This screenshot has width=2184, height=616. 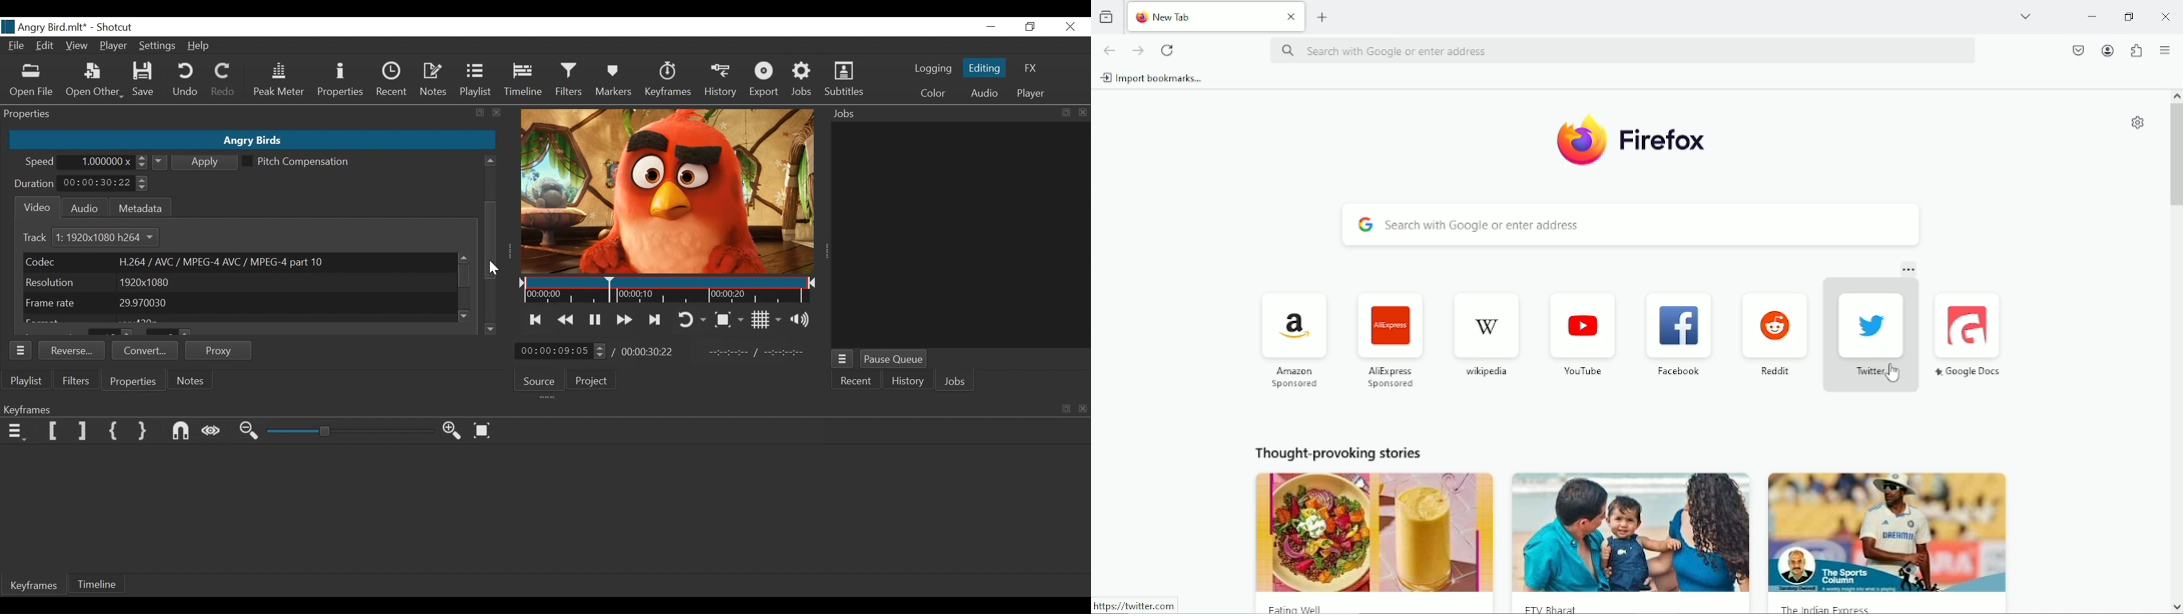 I want to click on Close Tab, so click(x=1292, y=17).